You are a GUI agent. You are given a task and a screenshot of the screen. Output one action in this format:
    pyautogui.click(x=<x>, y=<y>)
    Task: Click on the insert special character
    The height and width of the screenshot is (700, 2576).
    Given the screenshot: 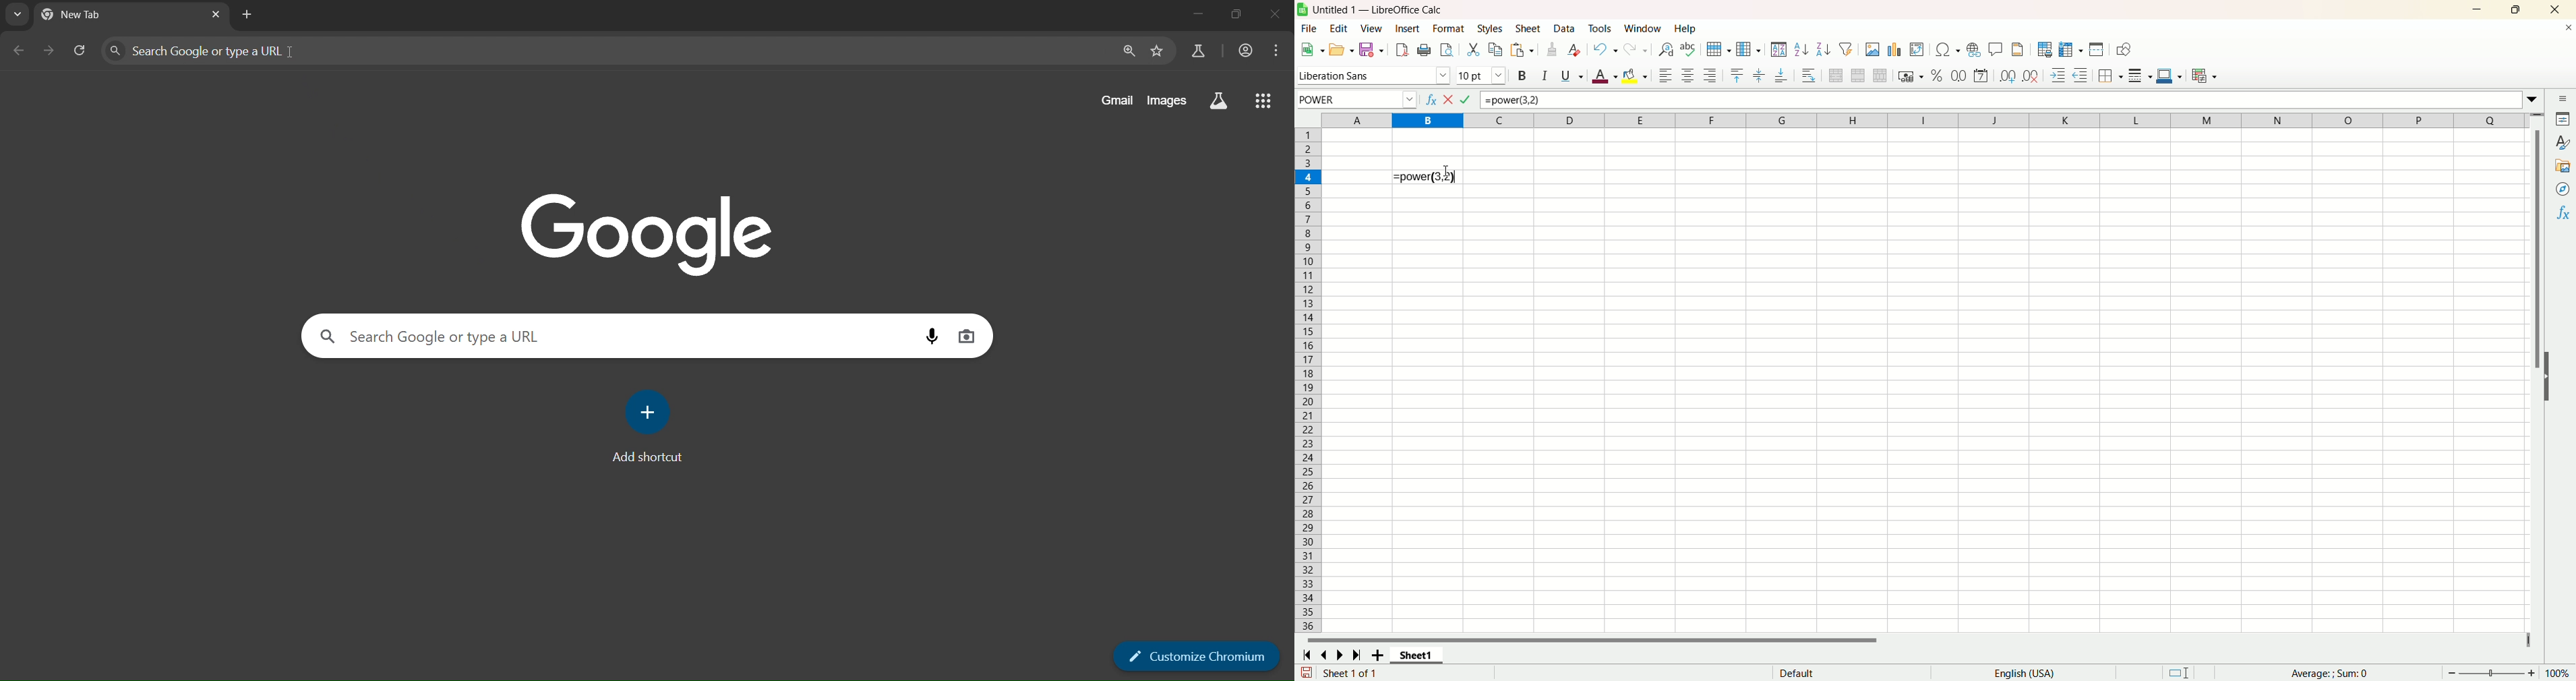 What is the action you would take?
    pyautogui.click(x=1950, y=49)
    